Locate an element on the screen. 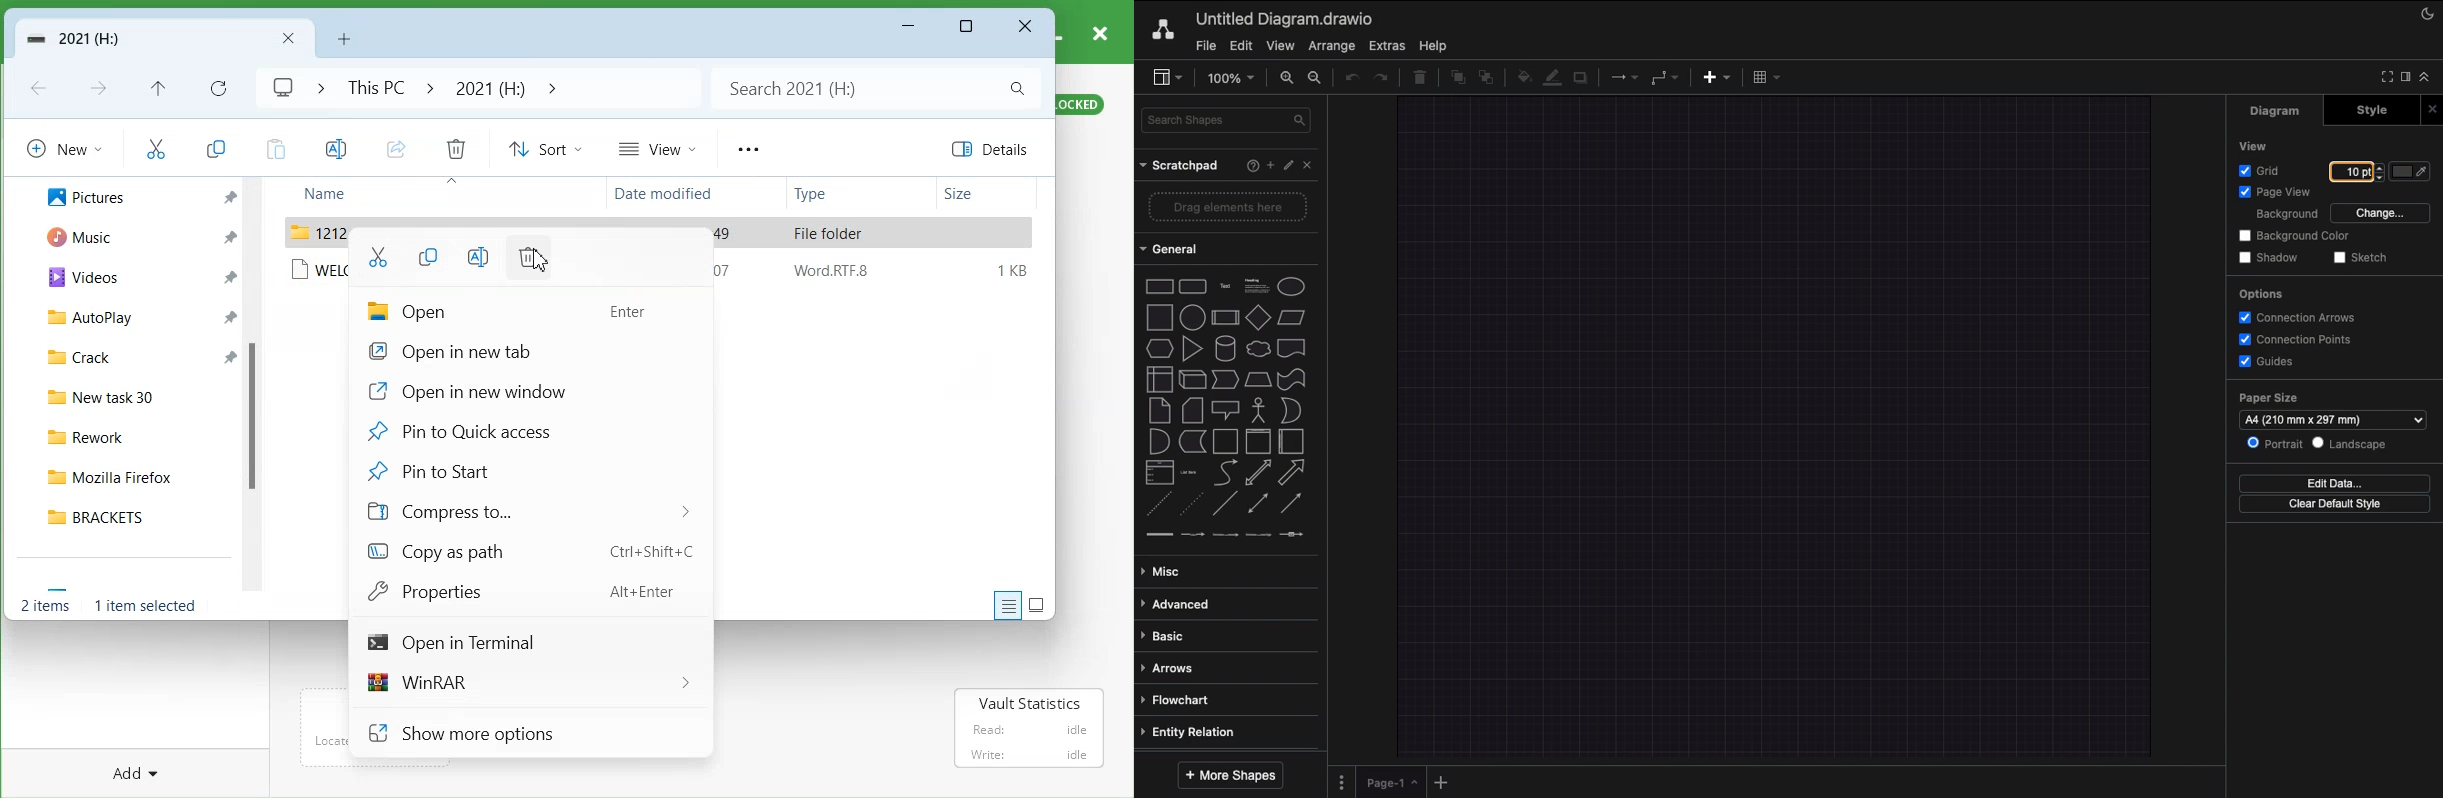  Zoom is located at coordinates (1230, 77).